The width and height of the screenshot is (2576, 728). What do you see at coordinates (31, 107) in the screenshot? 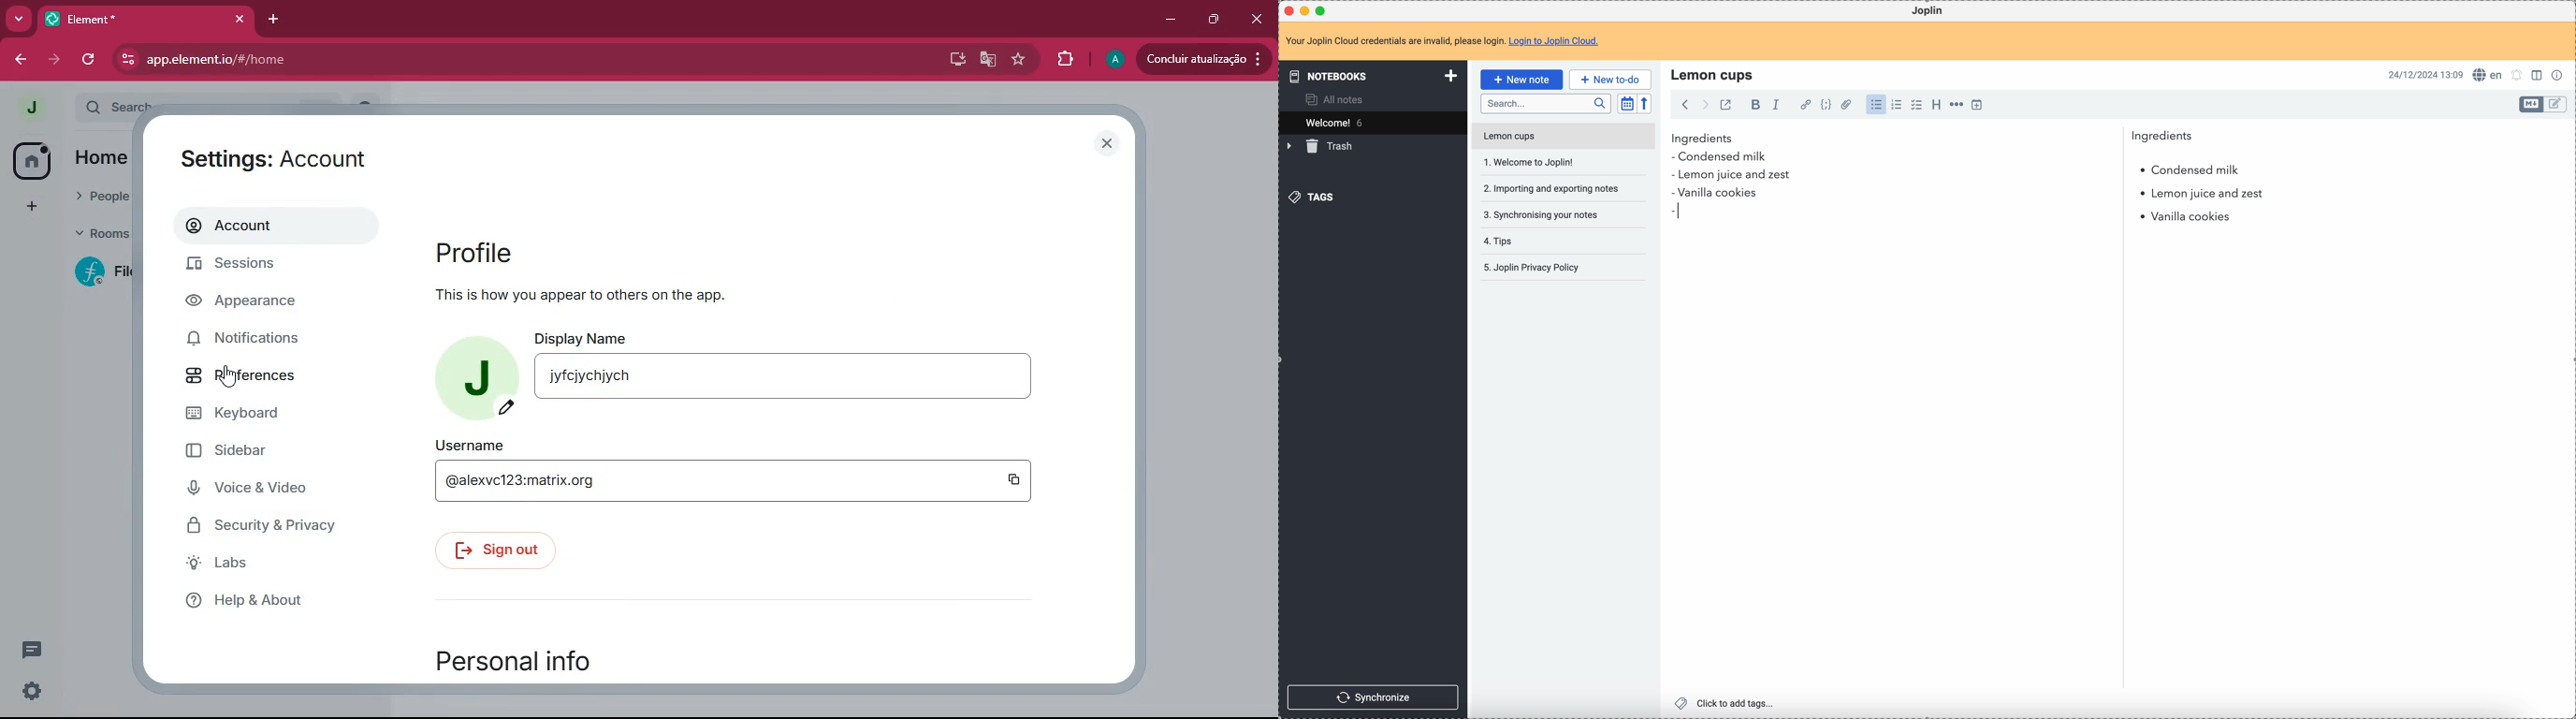
I see `profile picture` at bounding box center [31, 107].